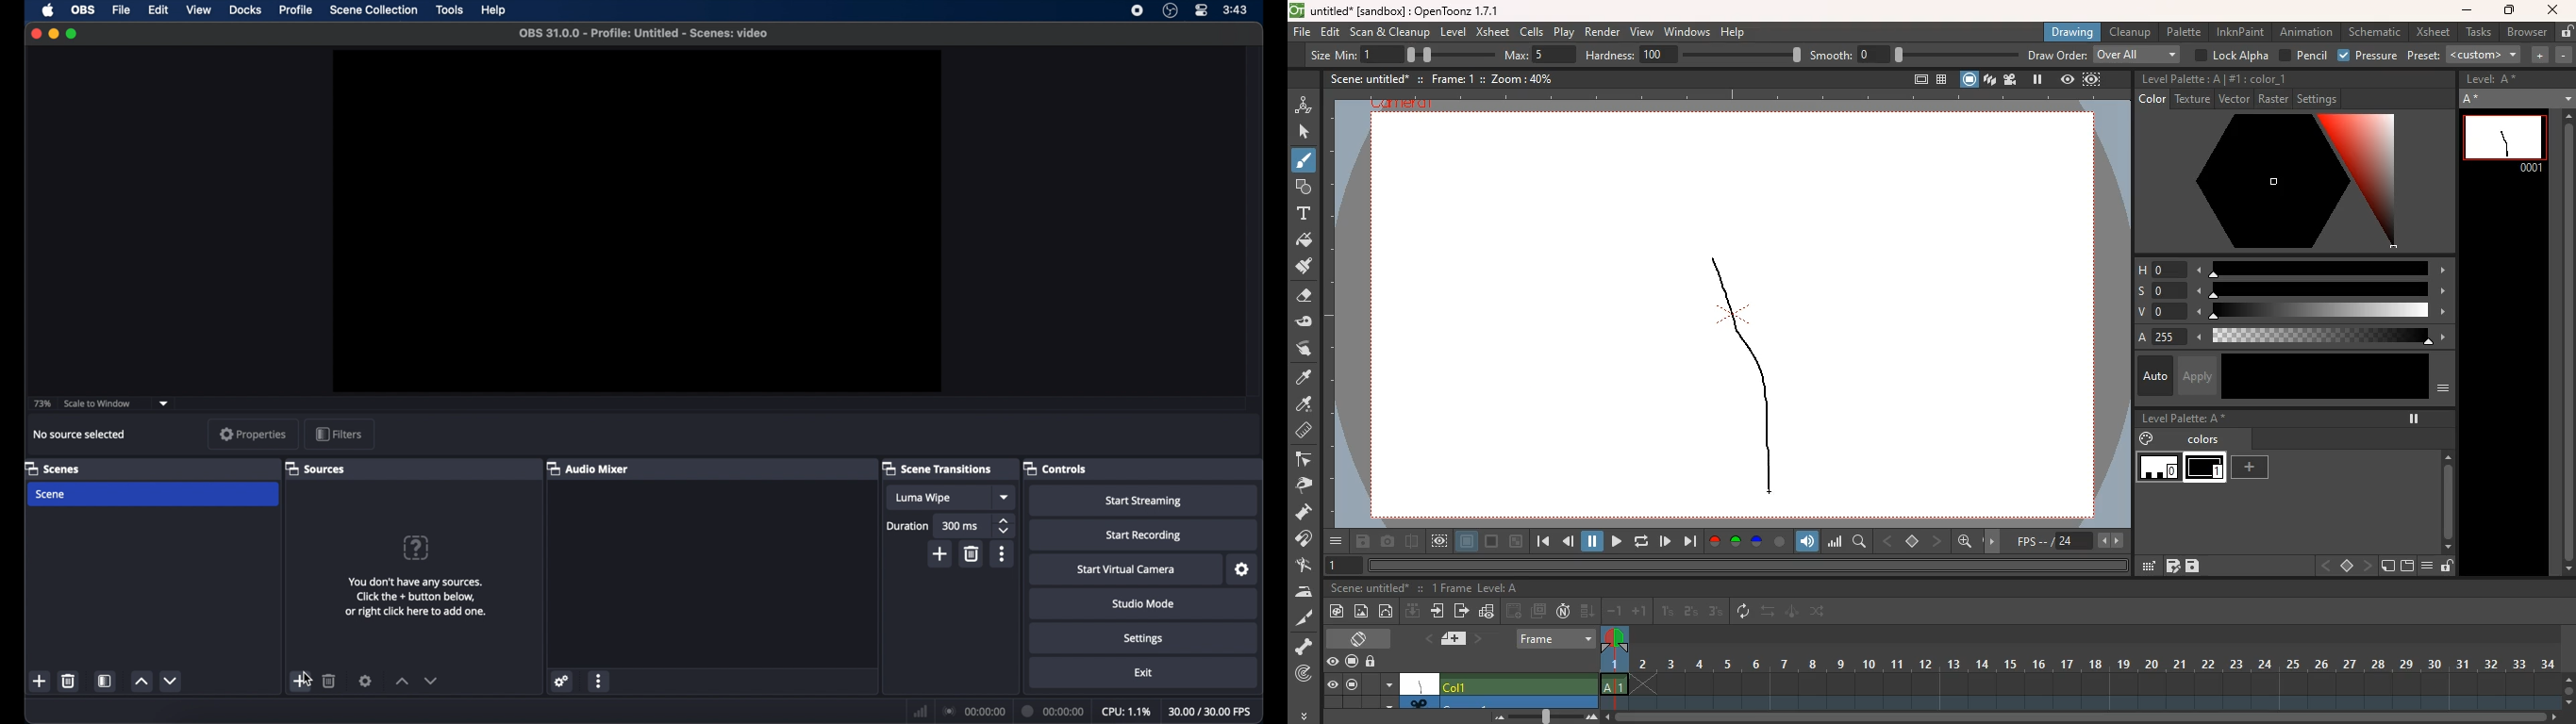  What do you see at coordinates (1054, 711) in the screenshot?
I see `00:00:00` at bounding box center [1054, 711].